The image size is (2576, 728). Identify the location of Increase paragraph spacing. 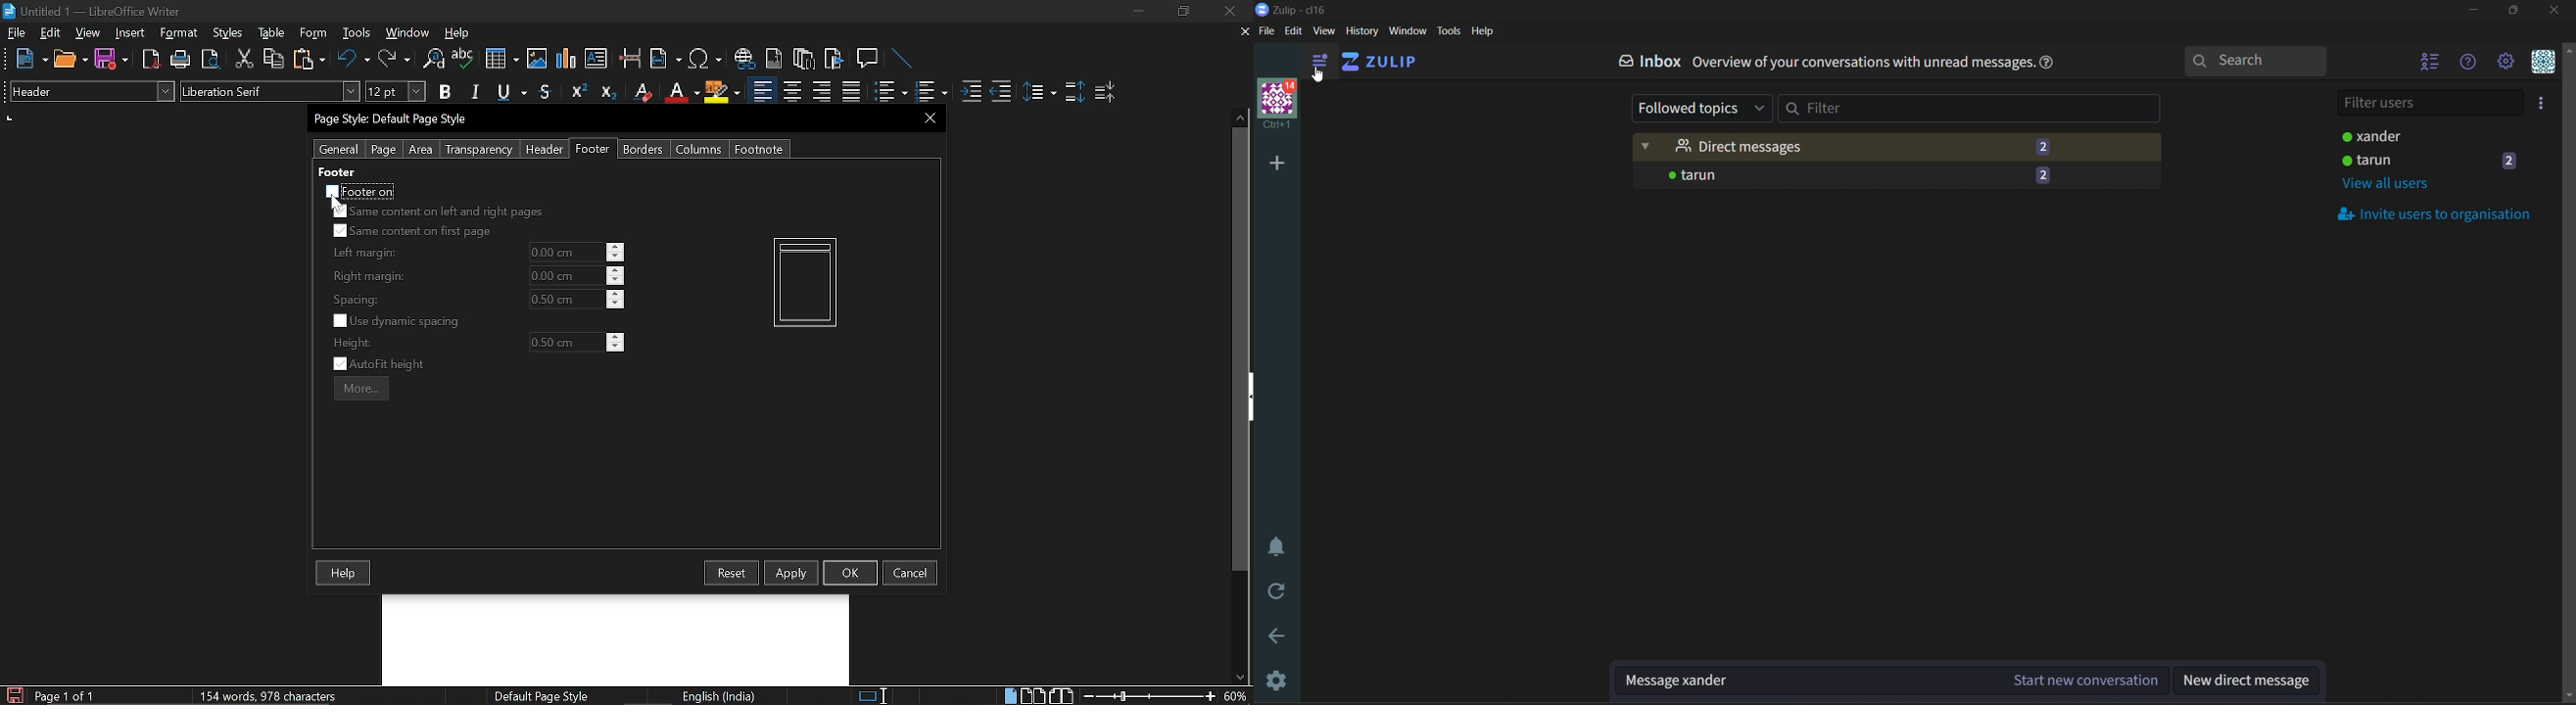
(1074, 93).